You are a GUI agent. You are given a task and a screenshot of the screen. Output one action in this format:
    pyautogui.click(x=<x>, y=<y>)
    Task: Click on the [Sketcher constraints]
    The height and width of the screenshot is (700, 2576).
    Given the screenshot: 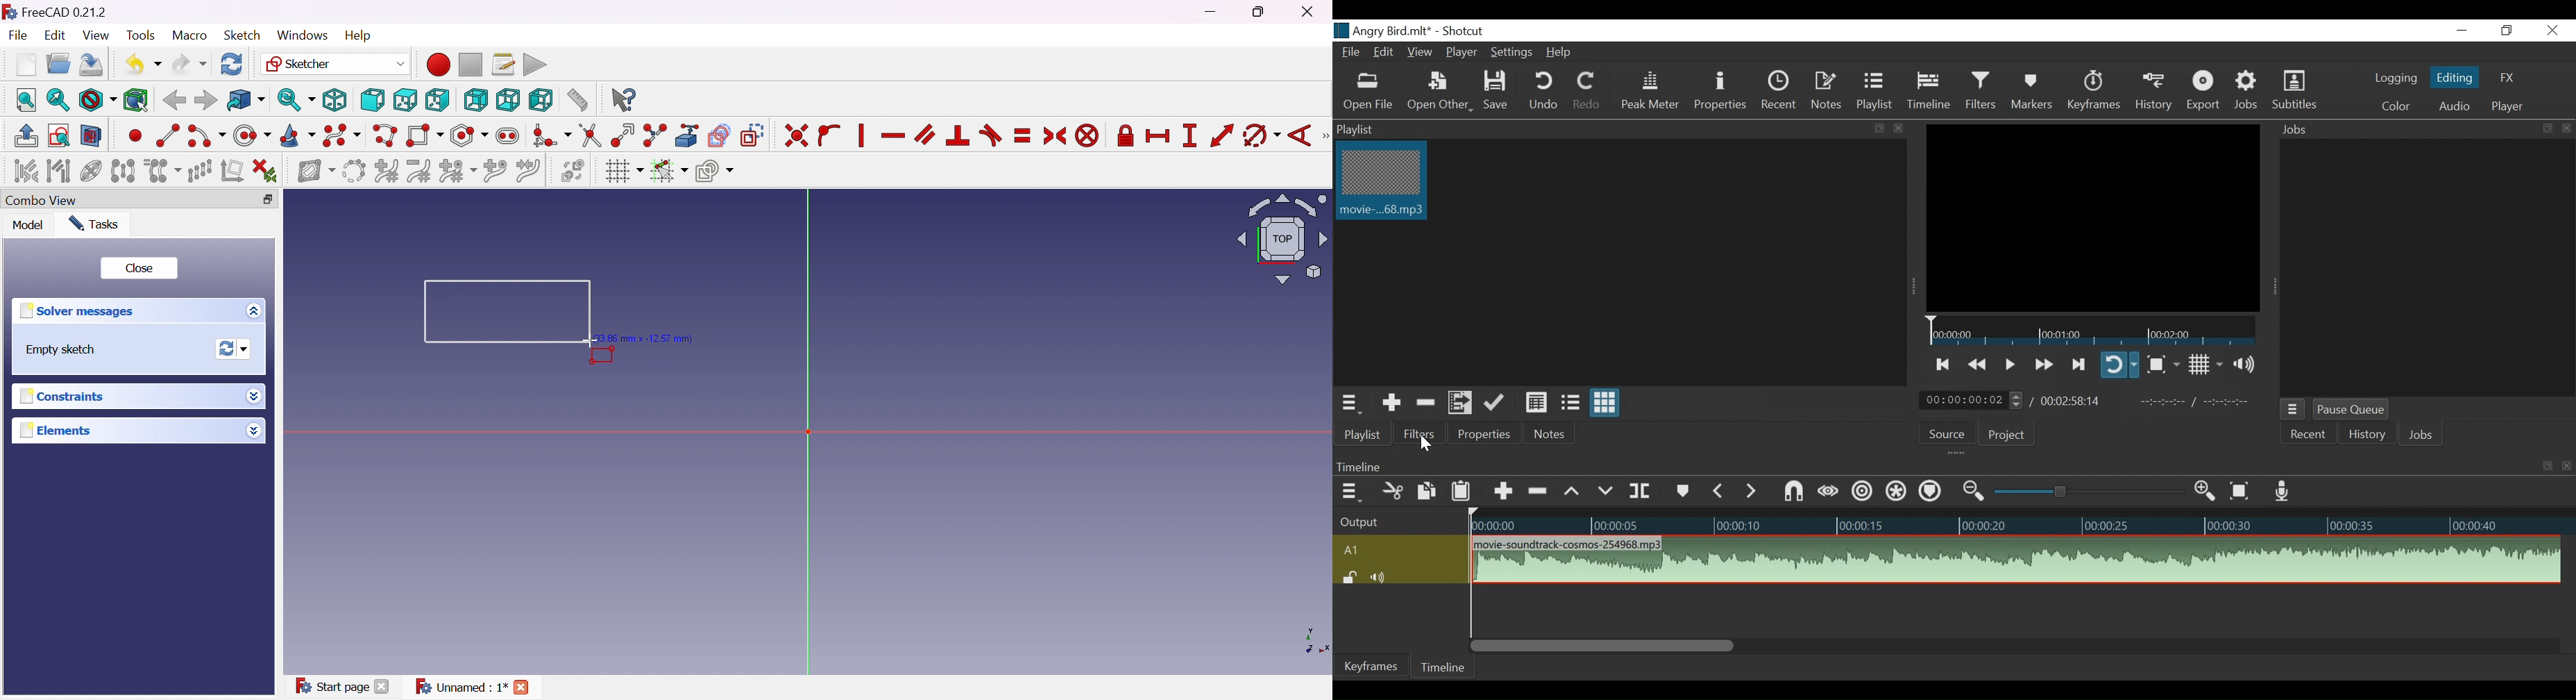 What is the action you would take?
    pyautogui.click(x=1324, y=136)
    